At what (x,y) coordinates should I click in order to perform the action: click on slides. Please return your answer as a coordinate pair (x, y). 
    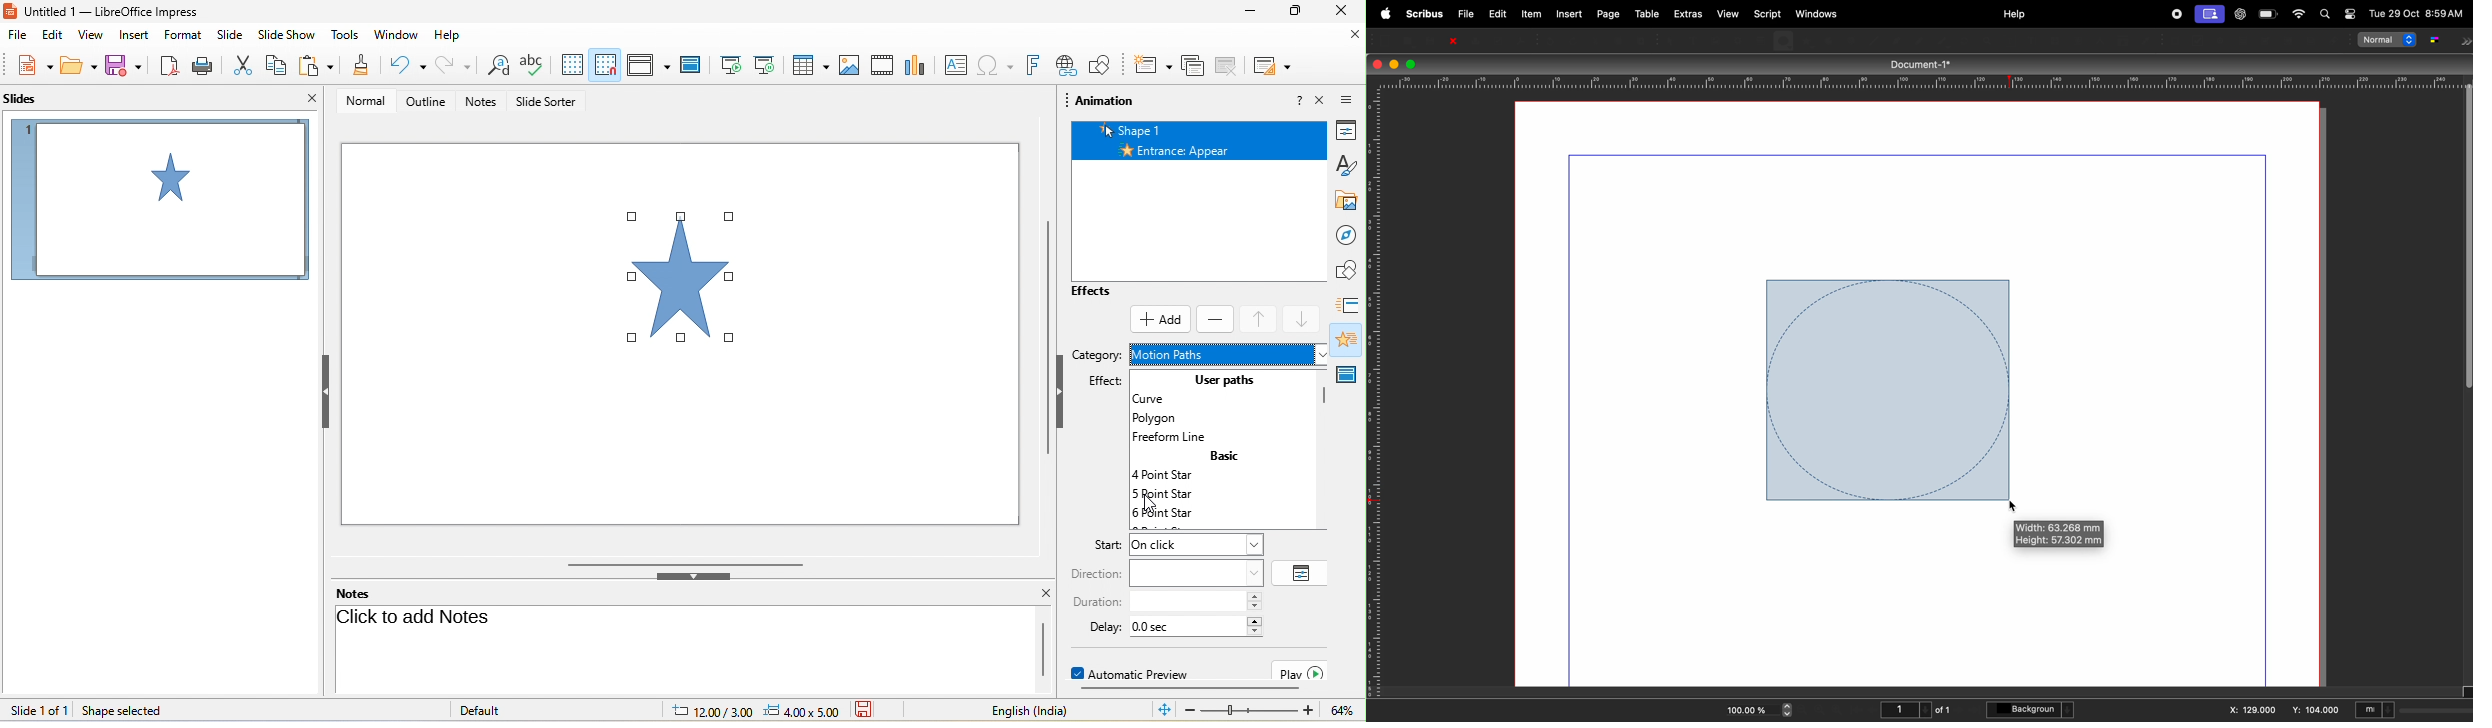
    Looking at the image, I should click on (32, 98).